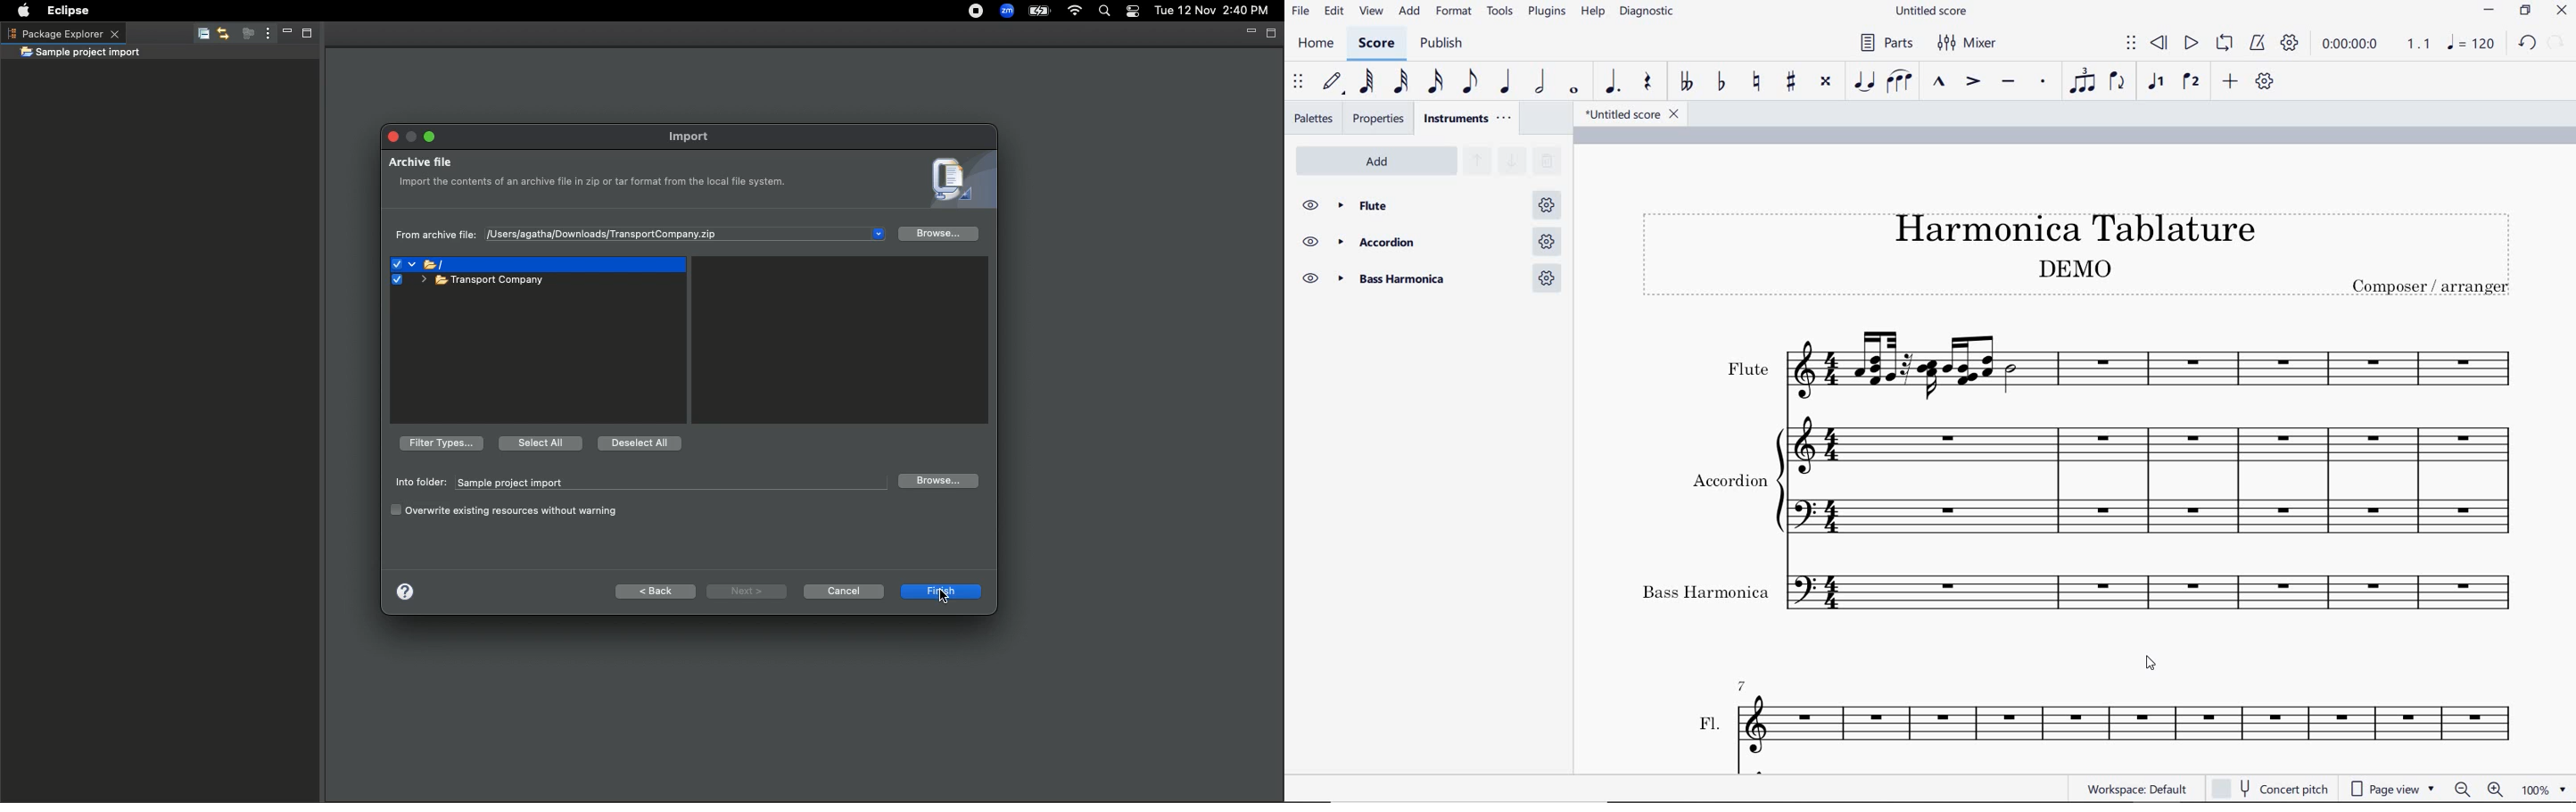  What do you see at coordinates (1626, 113) in the screenshot?
I see `file name` at bounding box center [1626, 113].